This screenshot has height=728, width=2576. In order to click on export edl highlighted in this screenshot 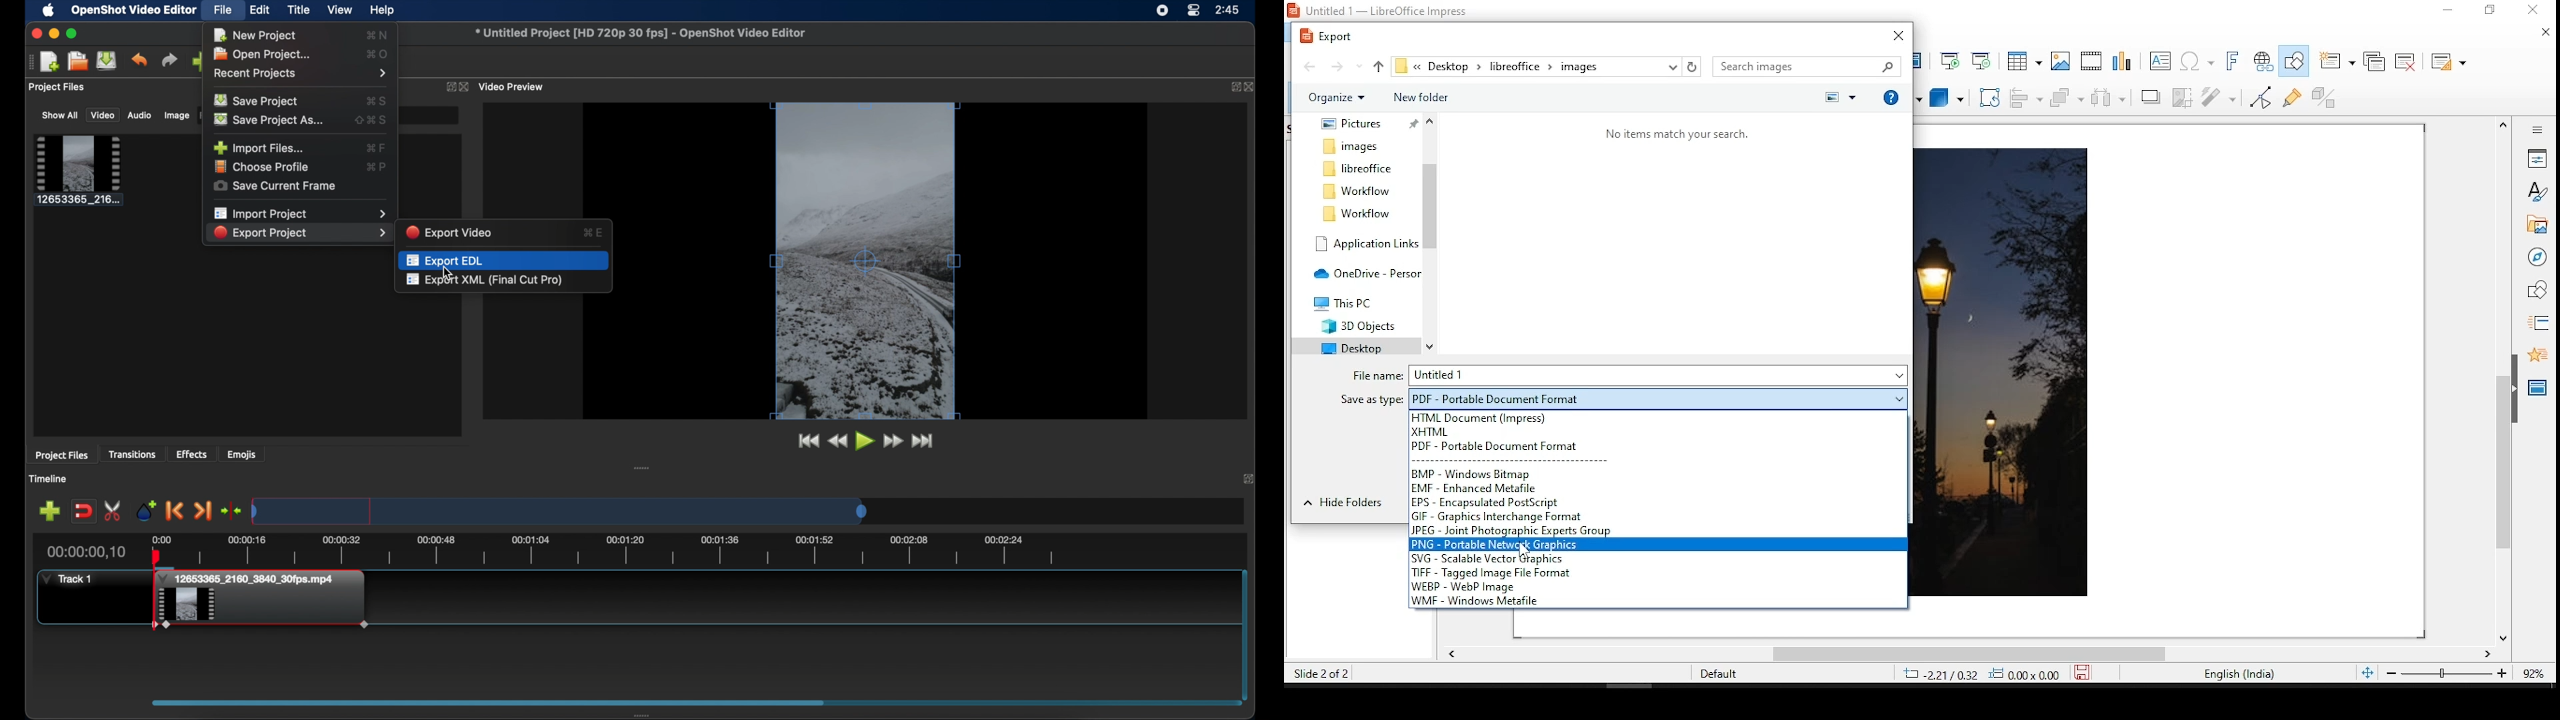, I will do `click(504, 259)`.